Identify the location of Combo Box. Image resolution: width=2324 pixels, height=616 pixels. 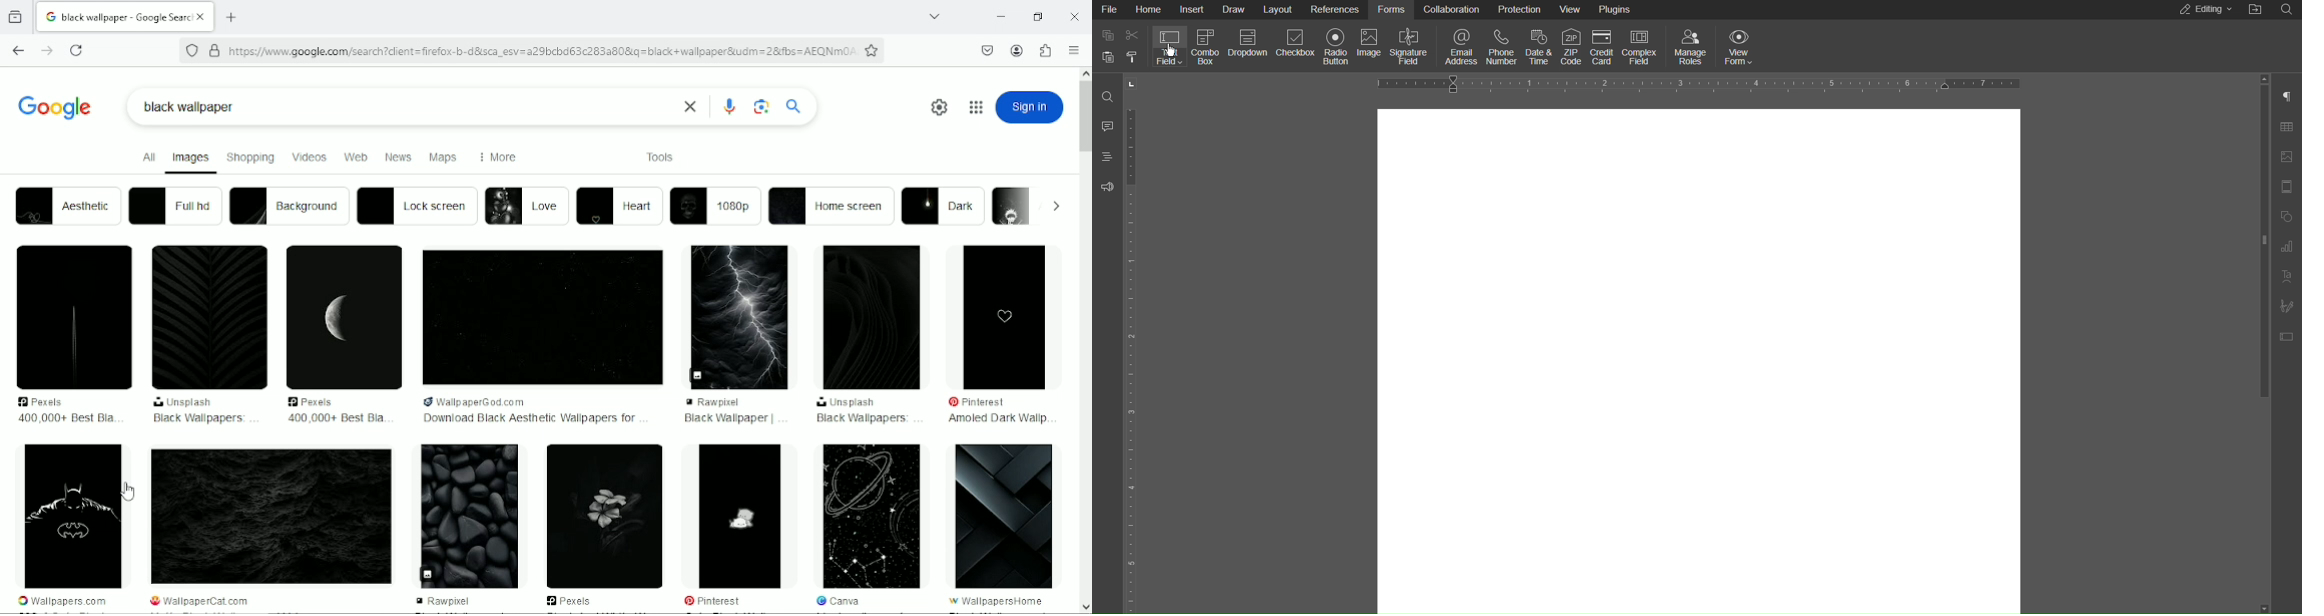
(1206, 47).